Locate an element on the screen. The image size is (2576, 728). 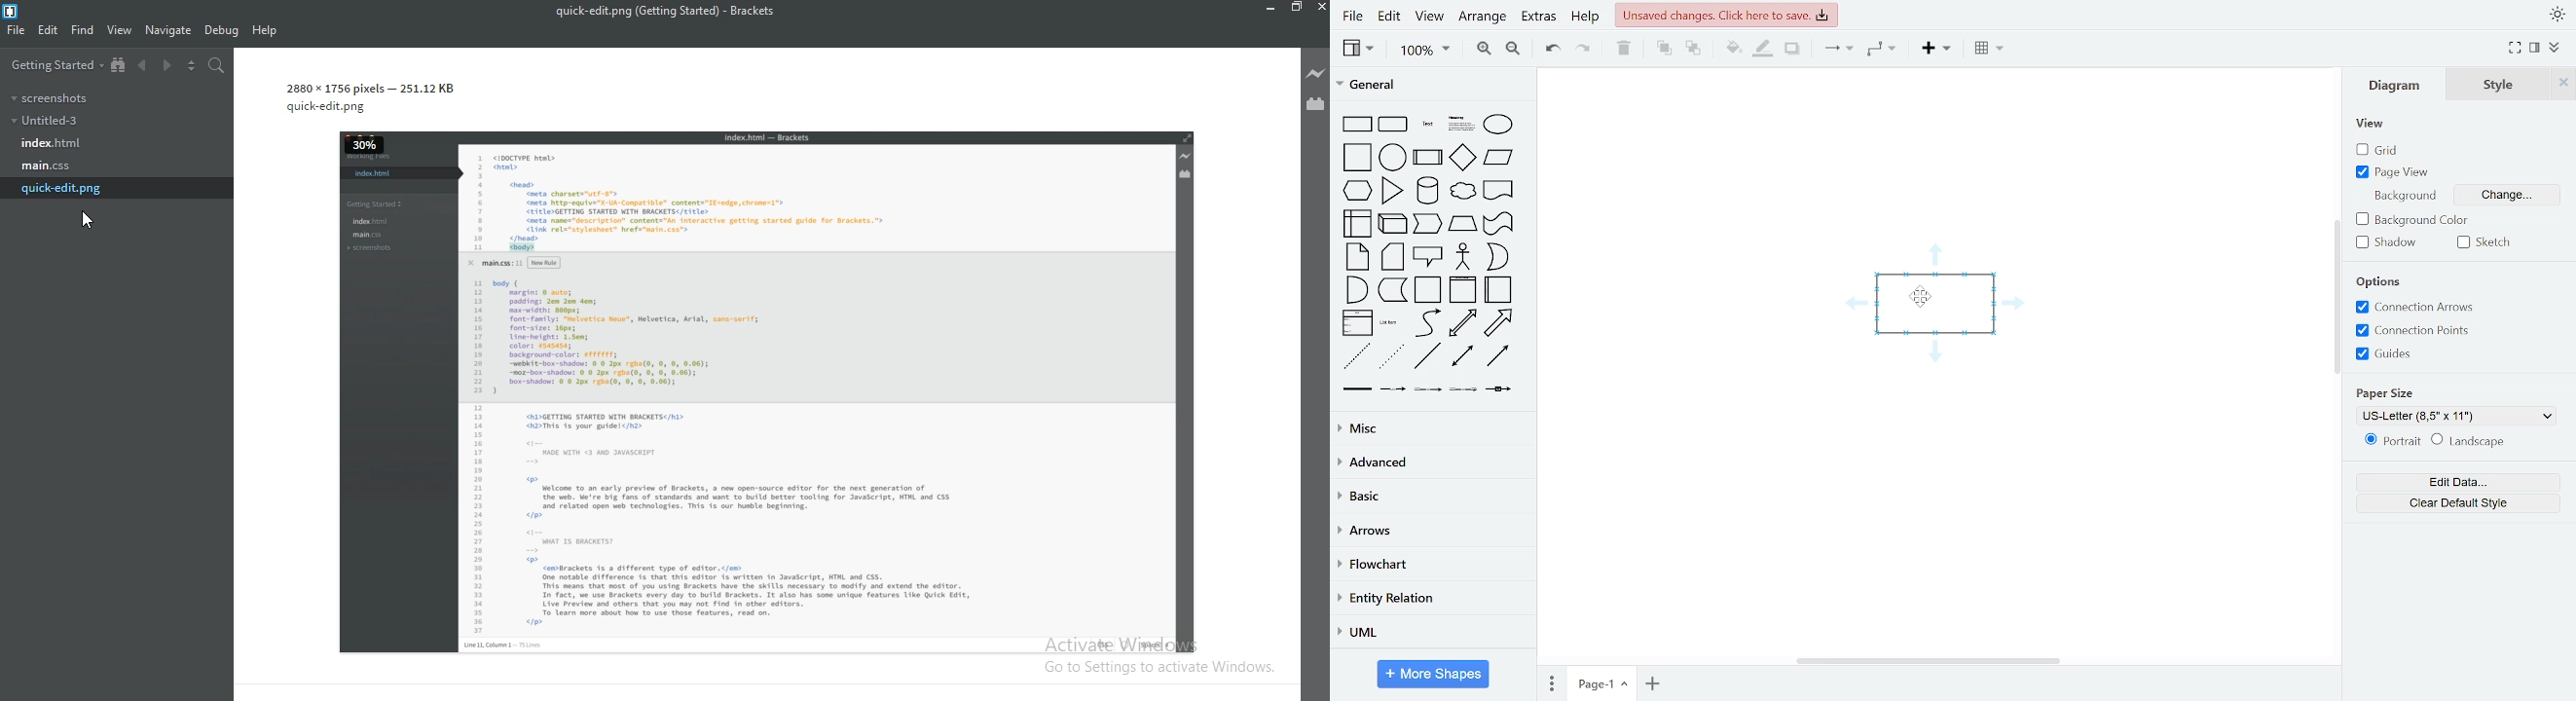
list item is located at coordinates (1390, 324).